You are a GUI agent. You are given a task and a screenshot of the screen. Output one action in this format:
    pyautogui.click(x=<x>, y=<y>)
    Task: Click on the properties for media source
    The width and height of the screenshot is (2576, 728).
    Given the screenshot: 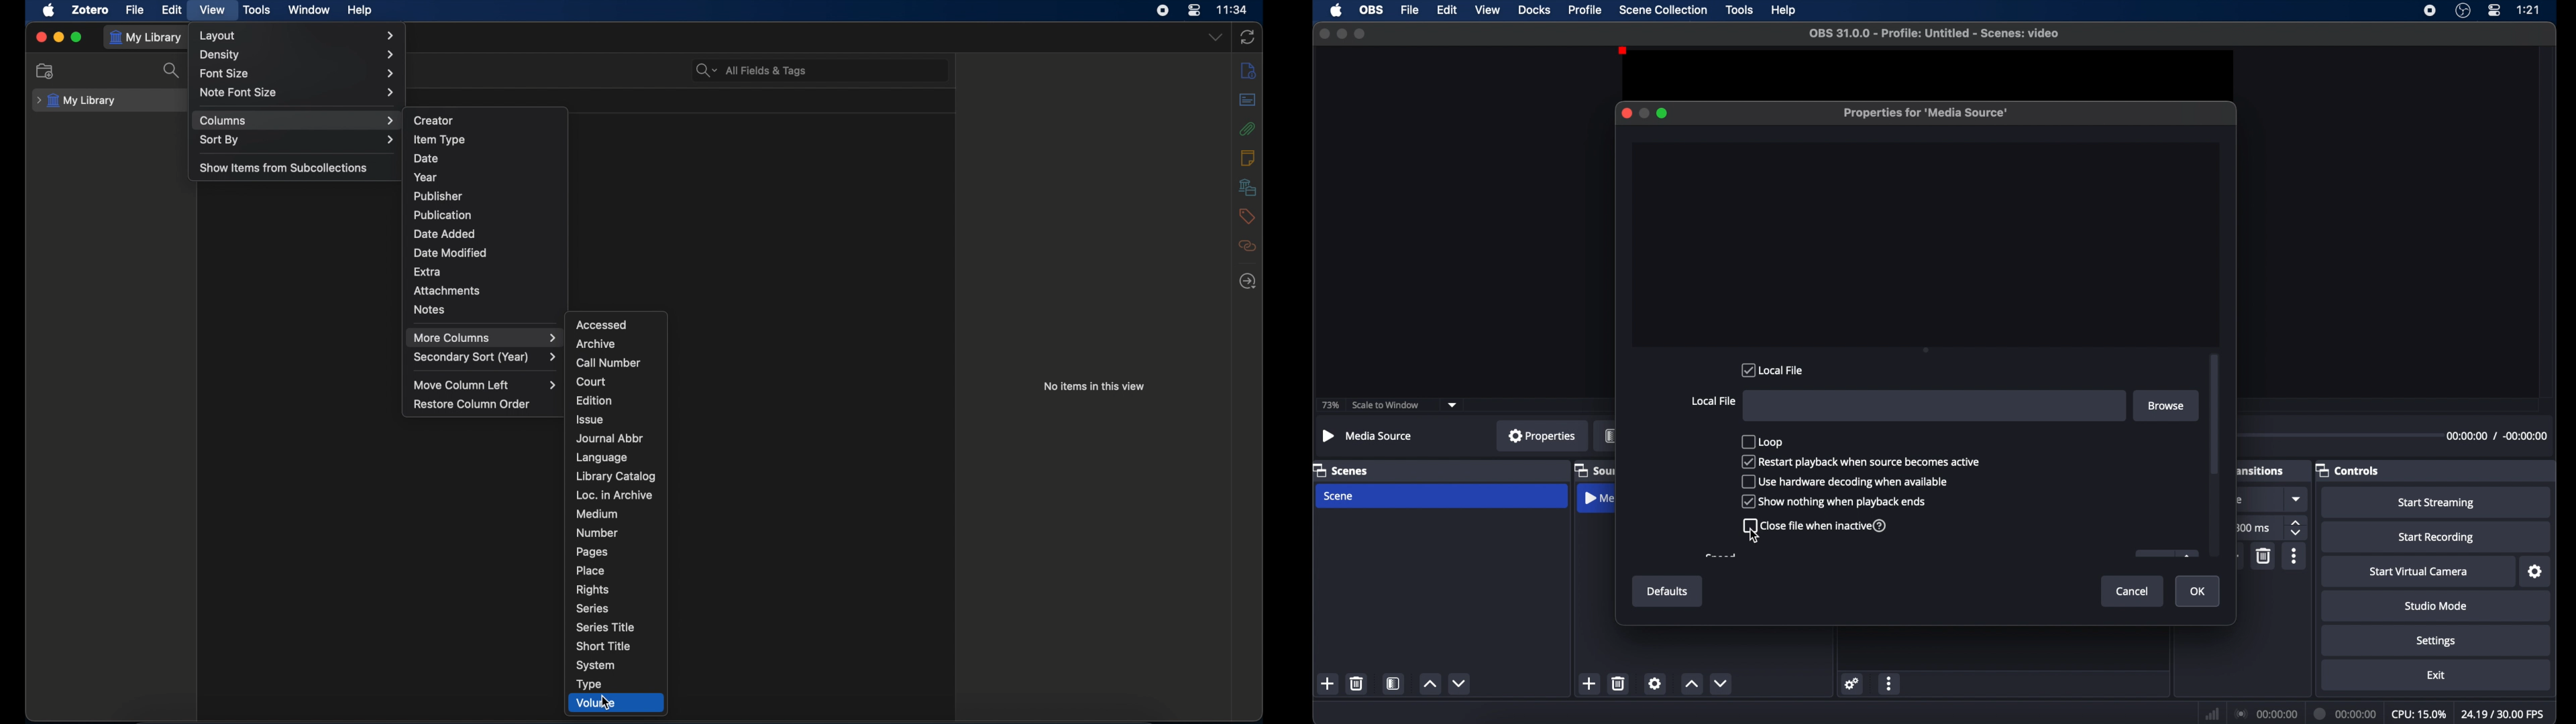 What is the action you would take?
    pyautogui.click(x=1925, y=113)
    